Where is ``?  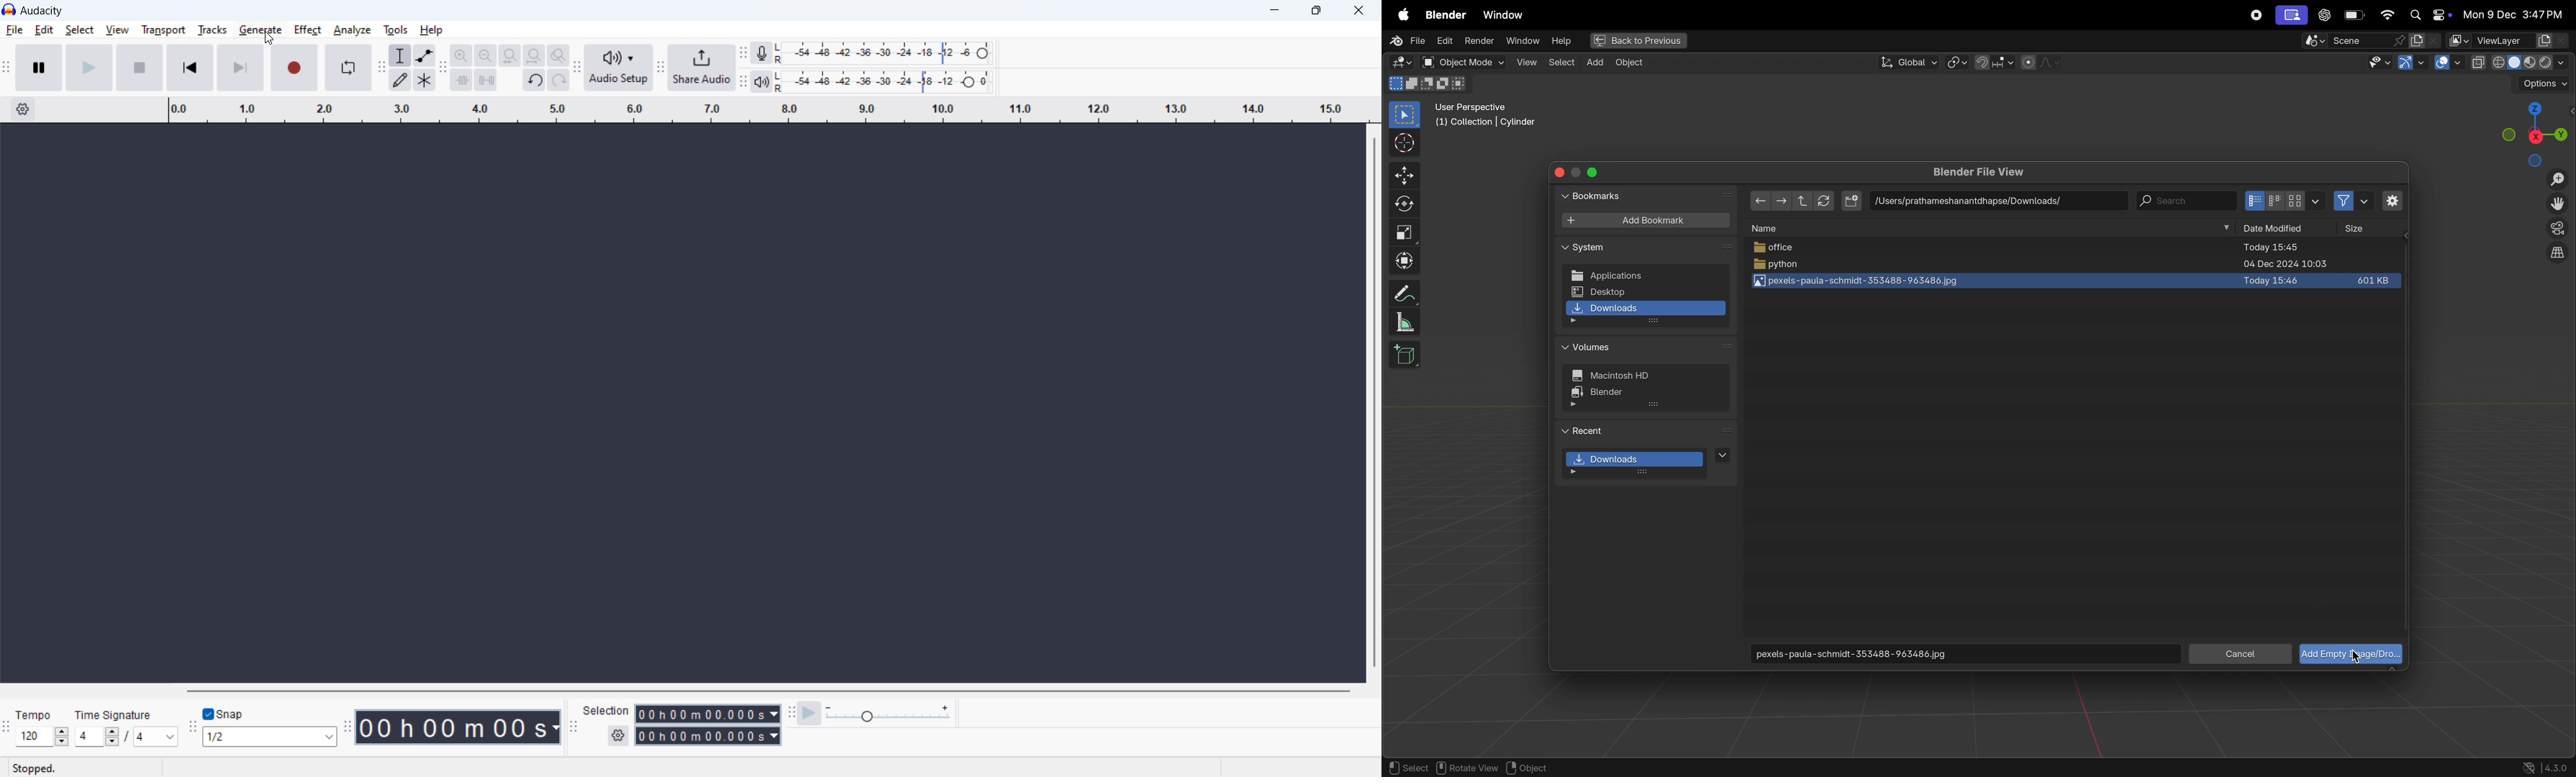
 is located at coordinates (760, 52).